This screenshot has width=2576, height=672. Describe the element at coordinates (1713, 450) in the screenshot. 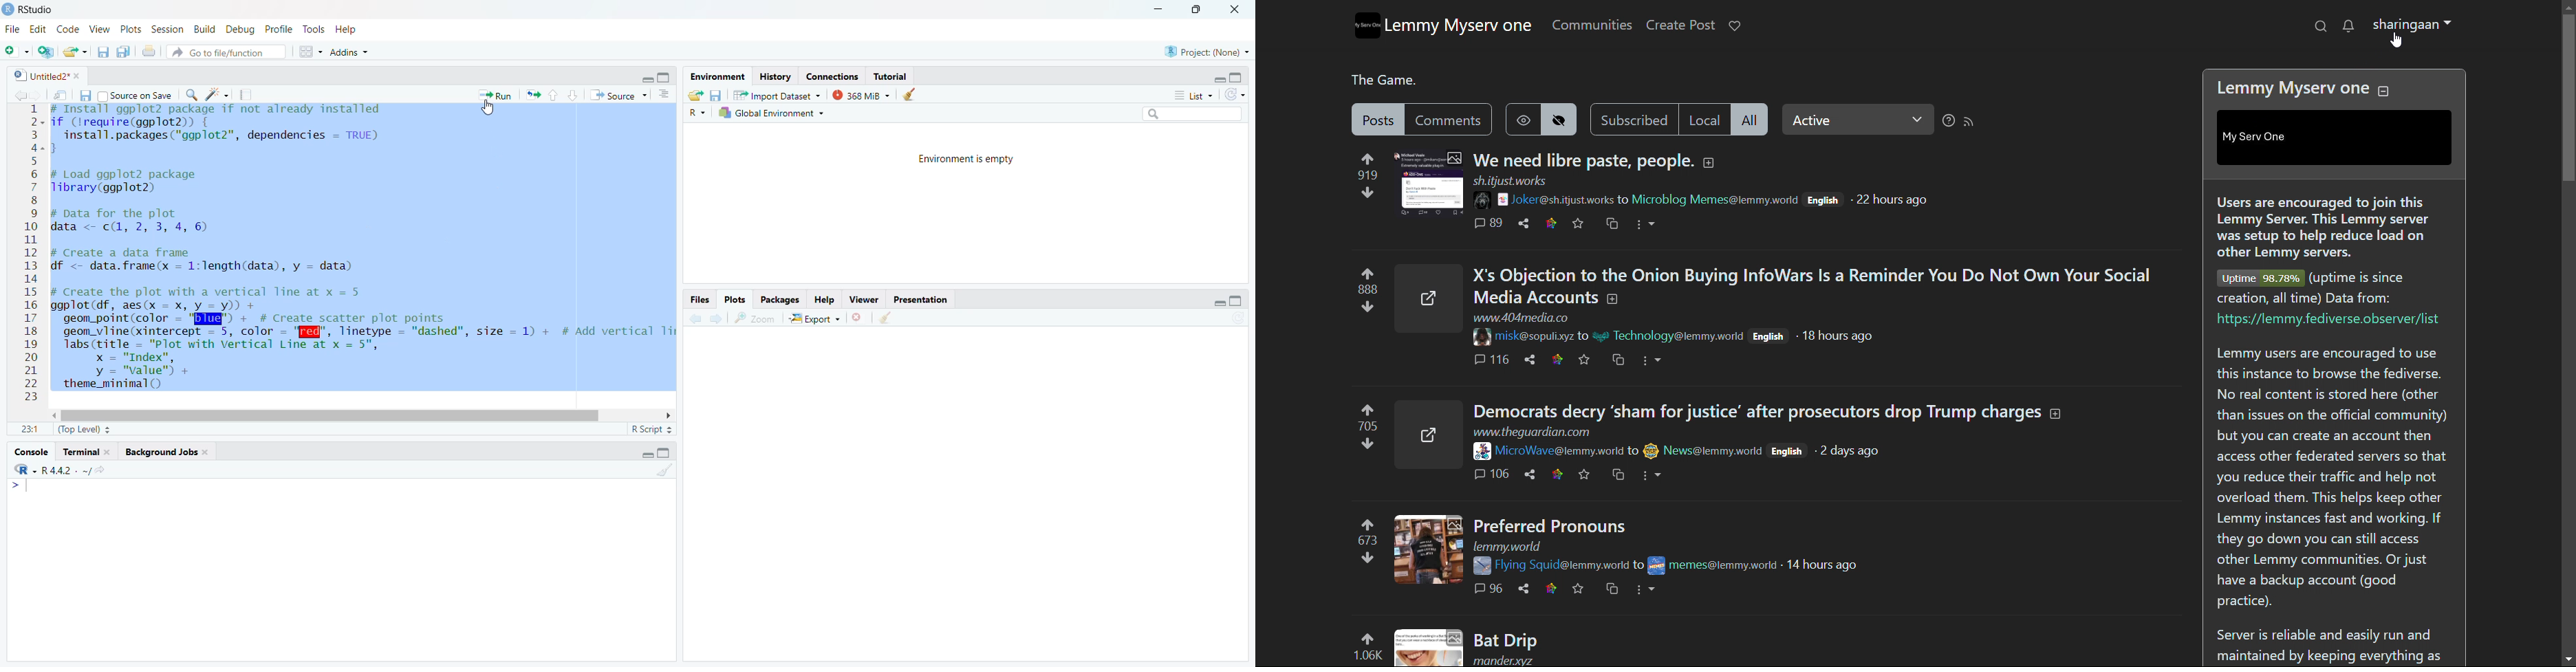

I see `poster username` at that location.